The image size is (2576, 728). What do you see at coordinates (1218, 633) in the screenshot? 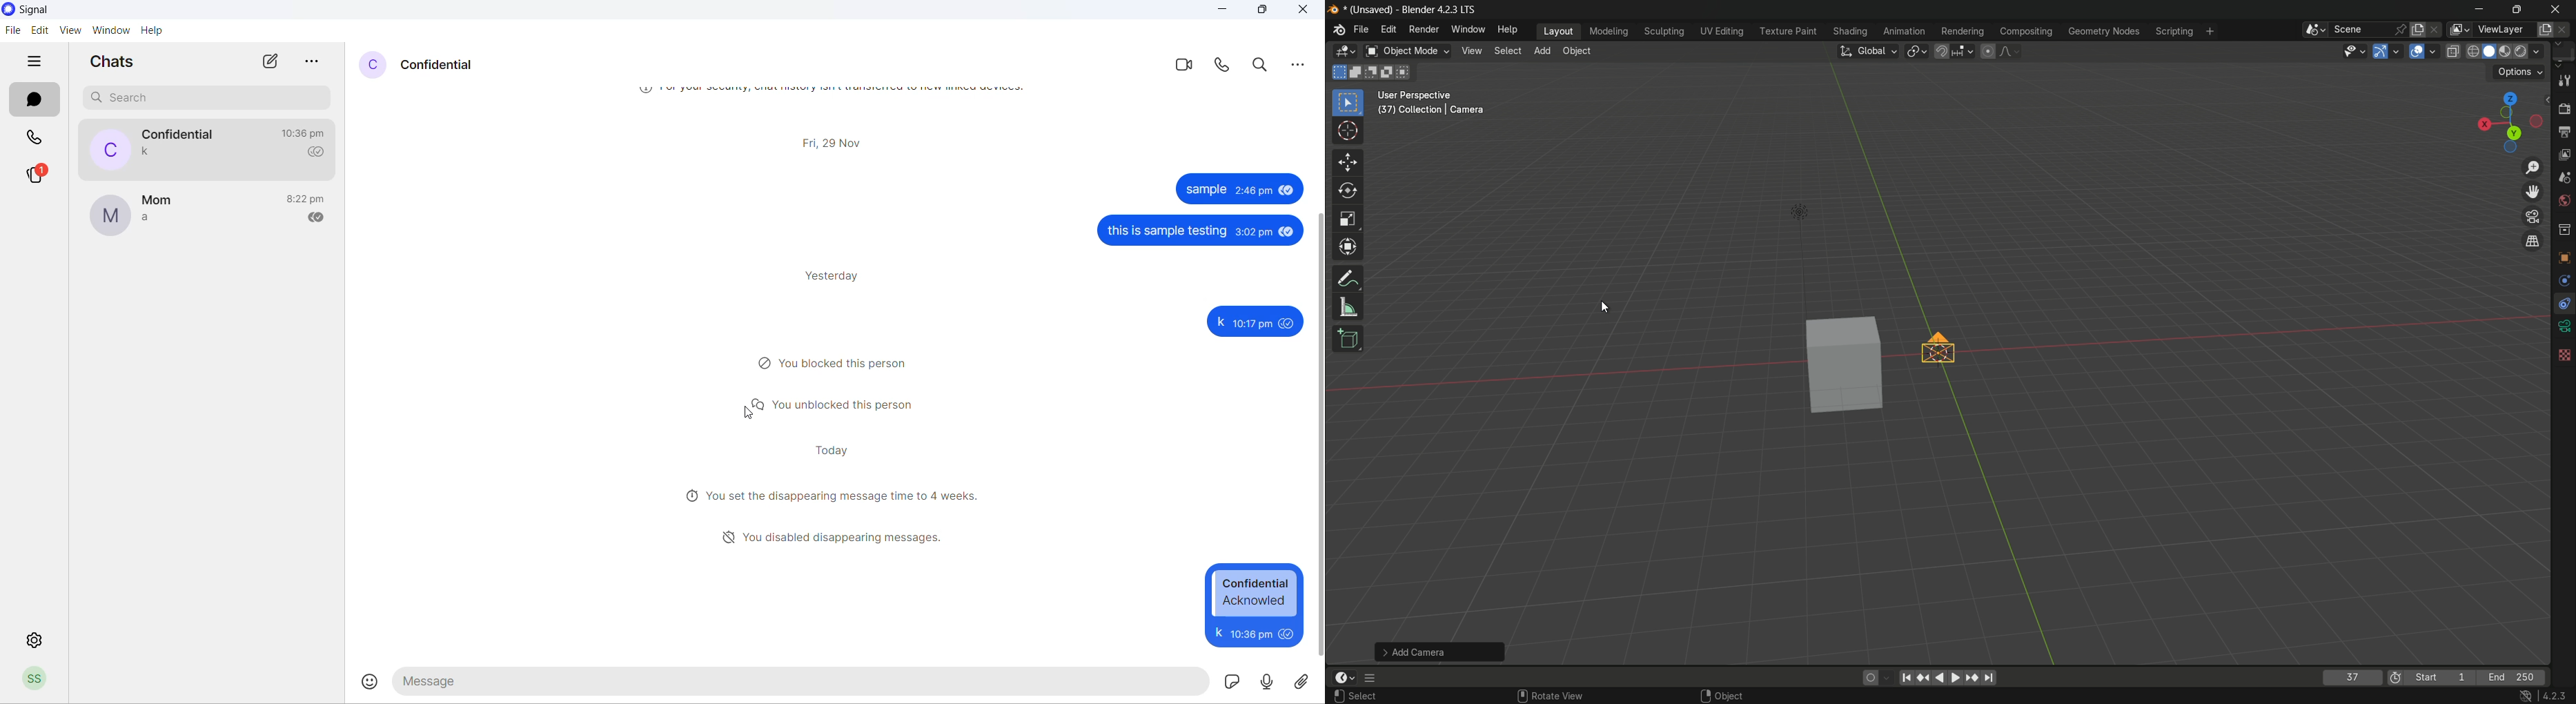
I see `k` at bounding box center [1218, 633].